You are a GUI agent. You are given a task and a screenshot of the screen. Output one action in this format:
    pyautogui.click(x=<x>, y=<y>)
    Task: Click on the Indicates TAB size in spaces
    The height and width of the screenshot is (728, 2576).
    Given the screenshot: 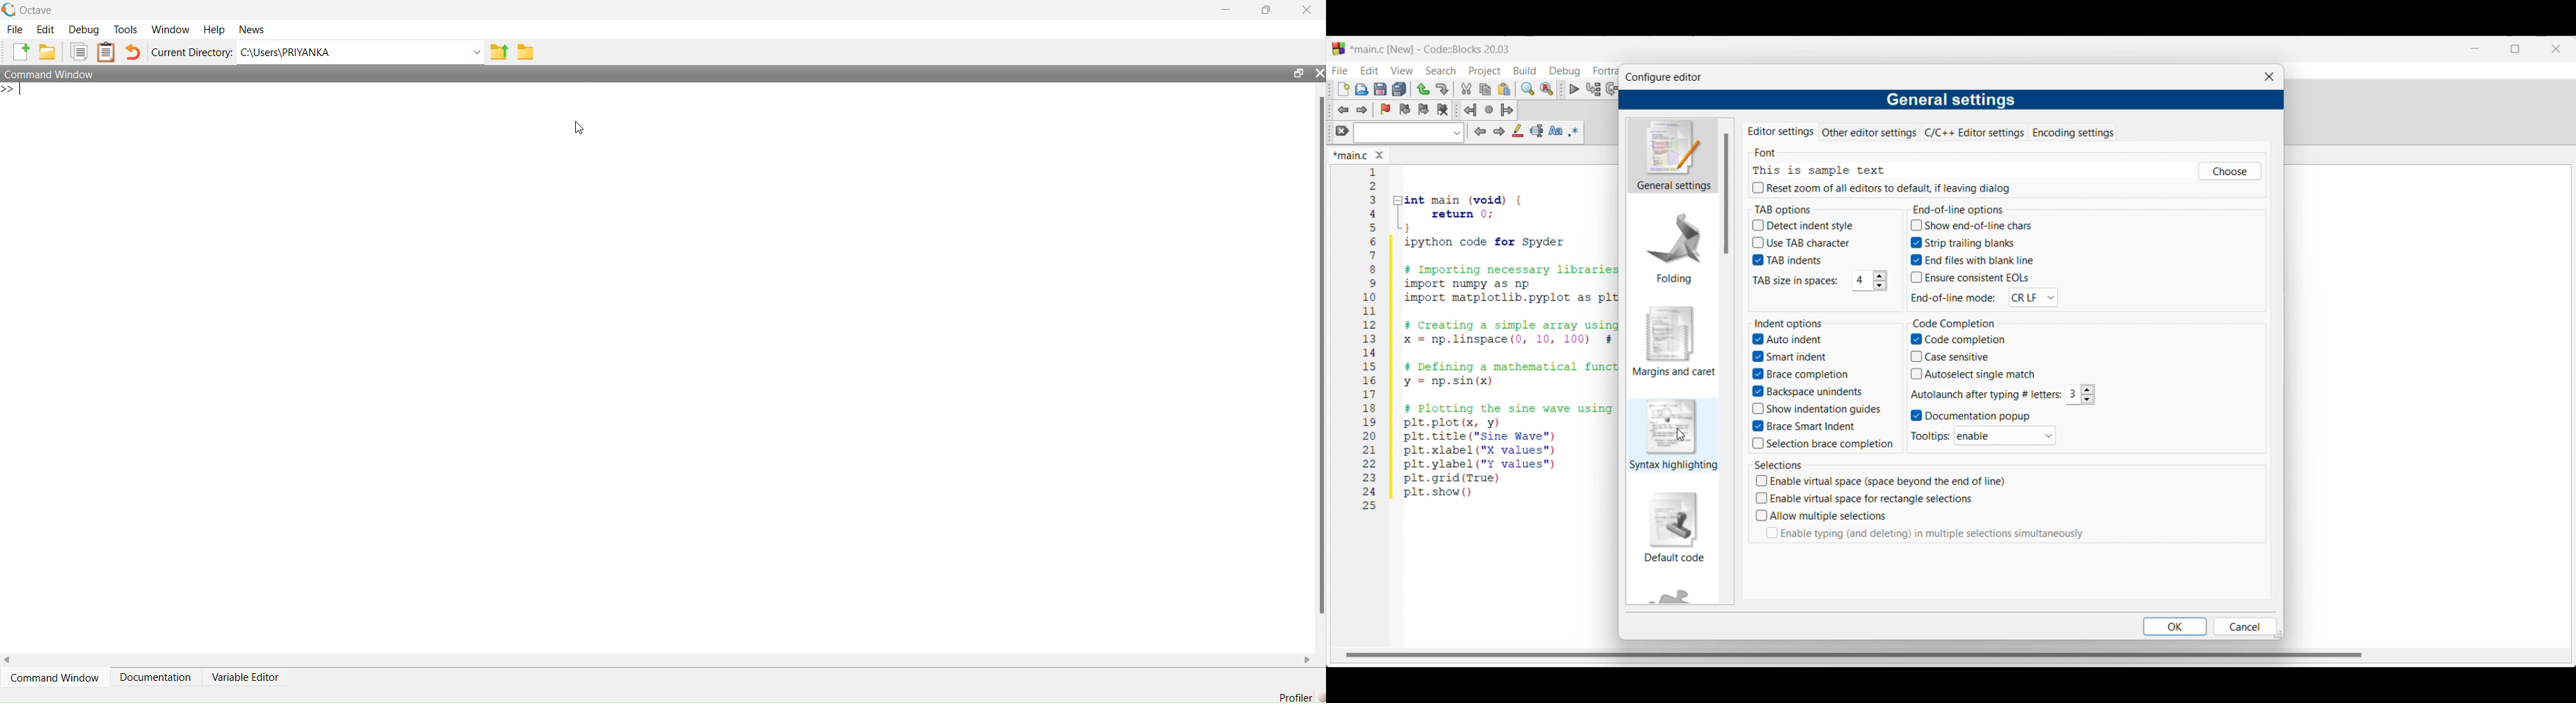 What is the action you would take?
    pyautogui.click(x=1793, y=282)
    